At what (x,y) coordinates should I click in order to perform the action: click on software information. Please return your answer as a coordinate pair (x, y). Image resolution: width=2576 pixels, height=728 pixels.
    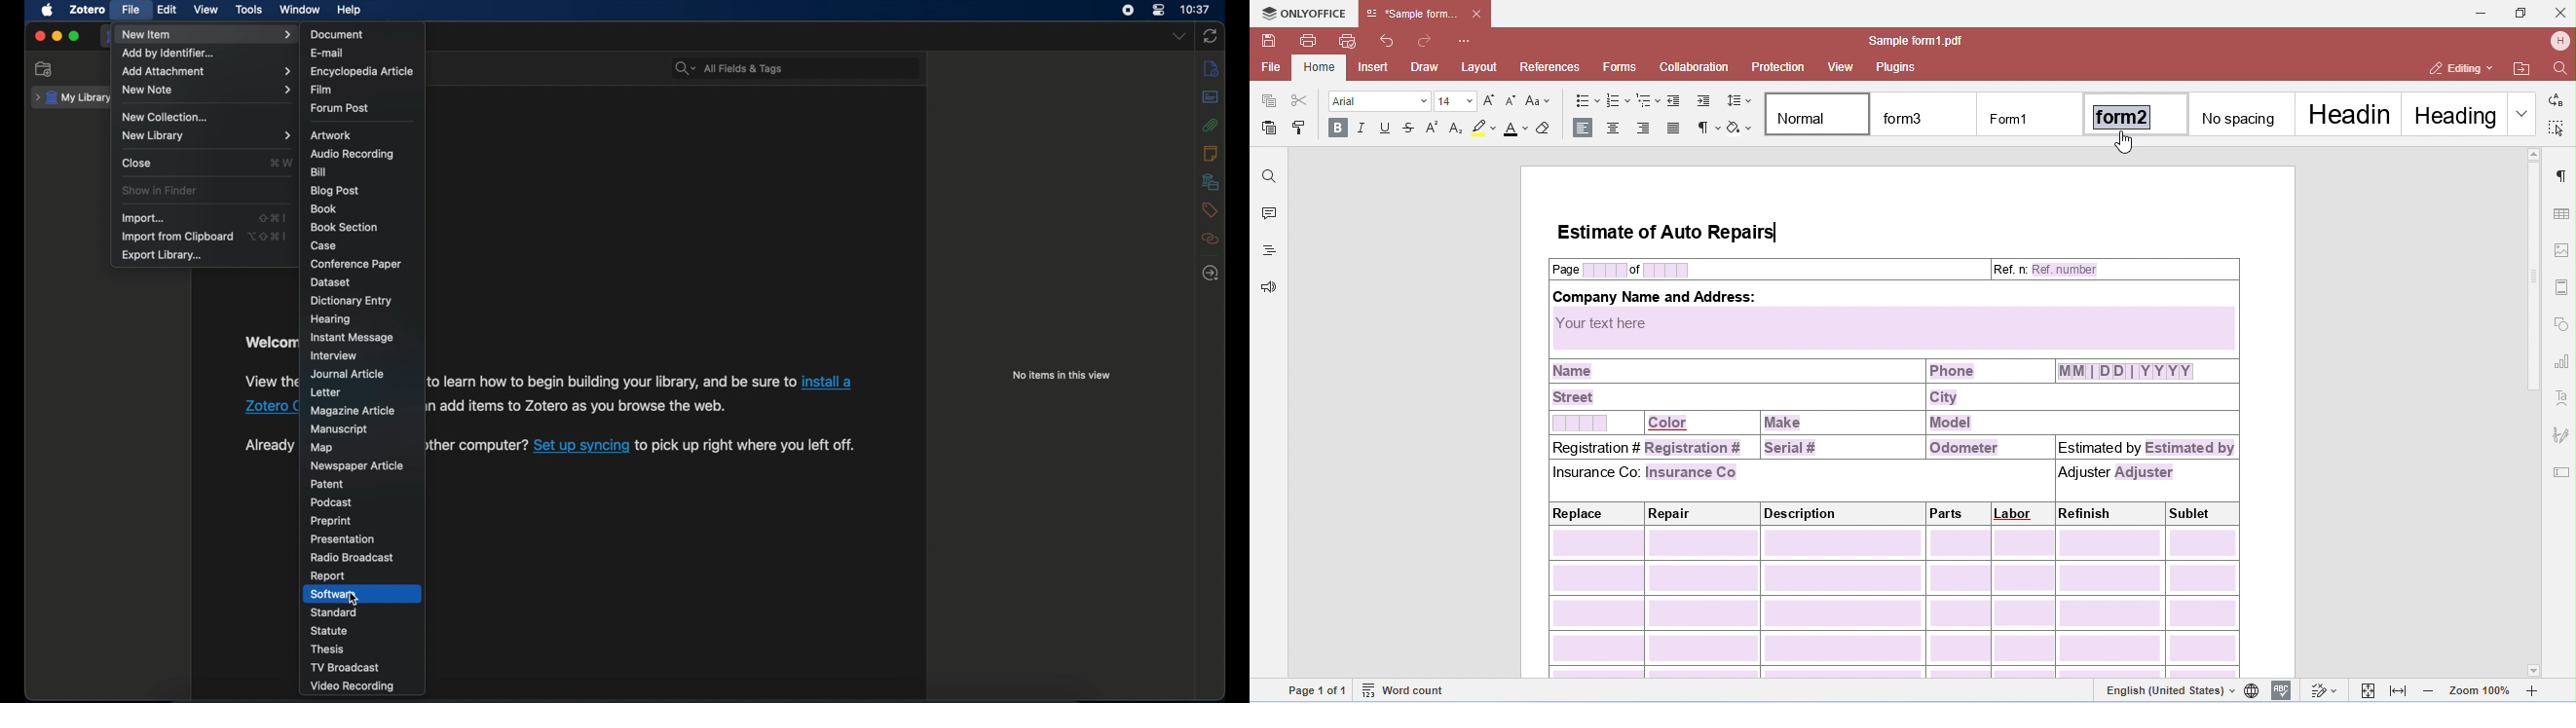
    Looking at the image, I should click on (271, 383).